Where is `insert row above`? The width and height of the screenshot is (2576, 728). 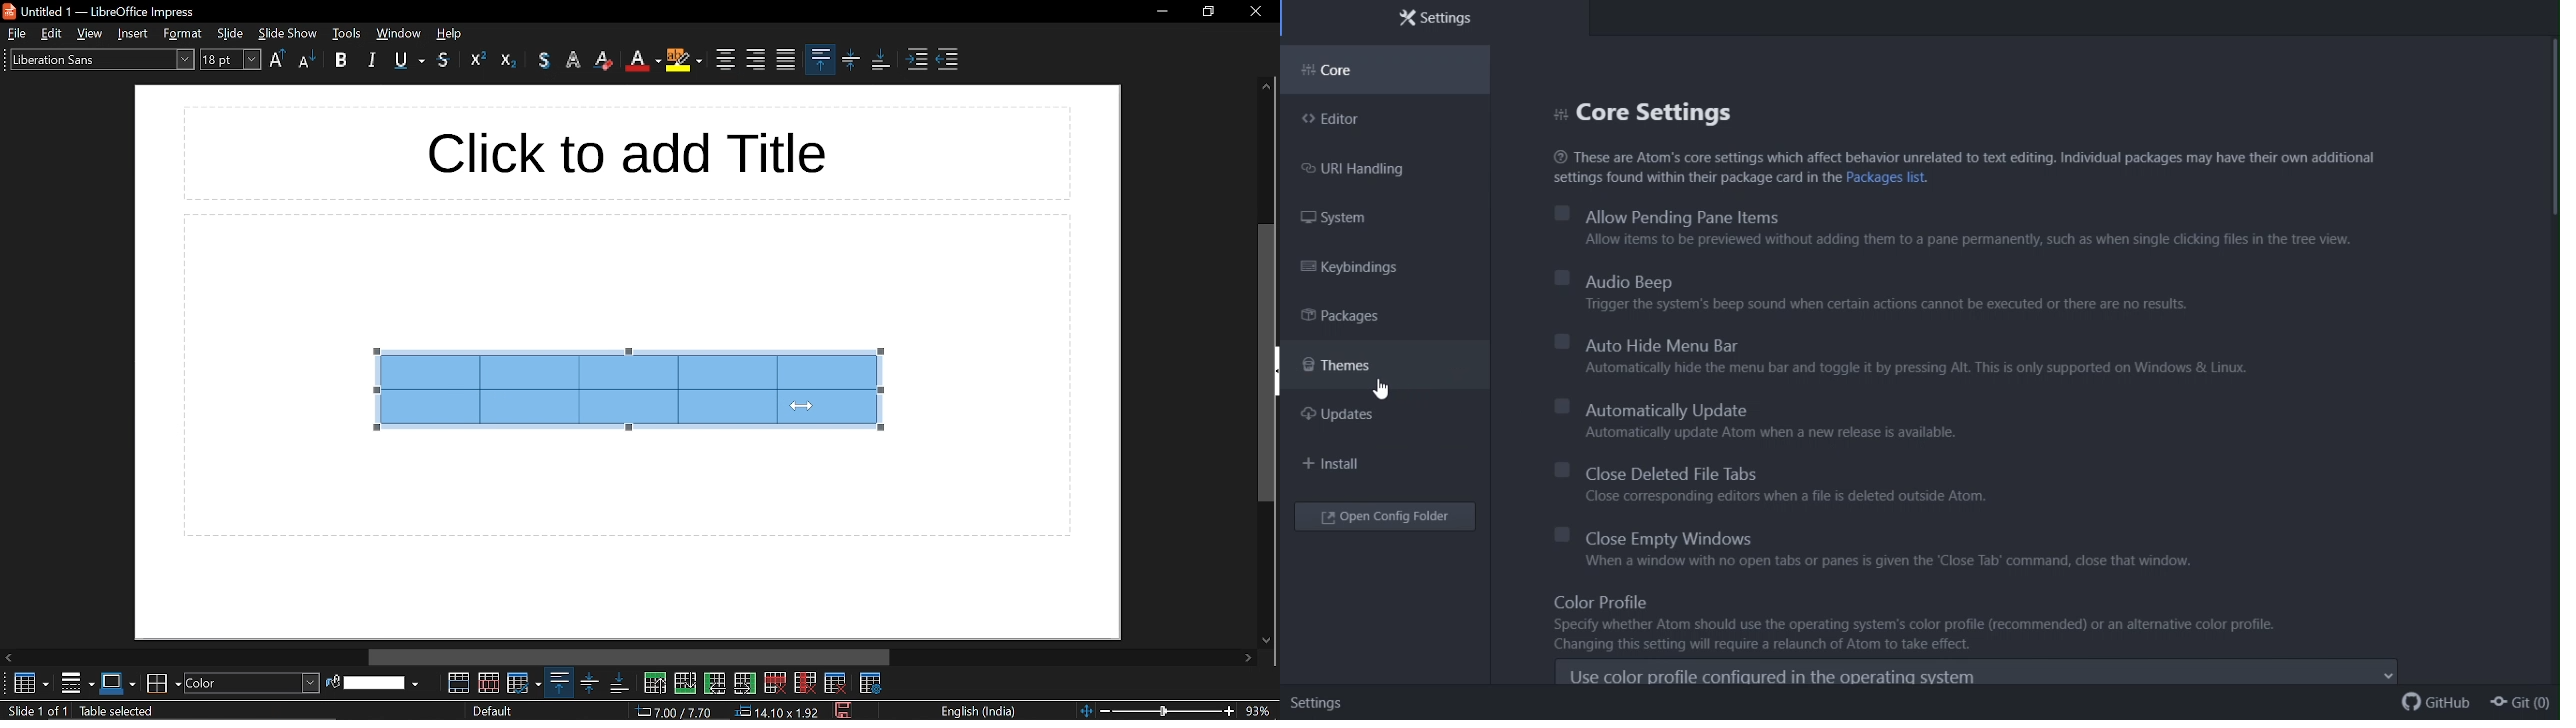
insert row above is located at coordinates (654, 682).